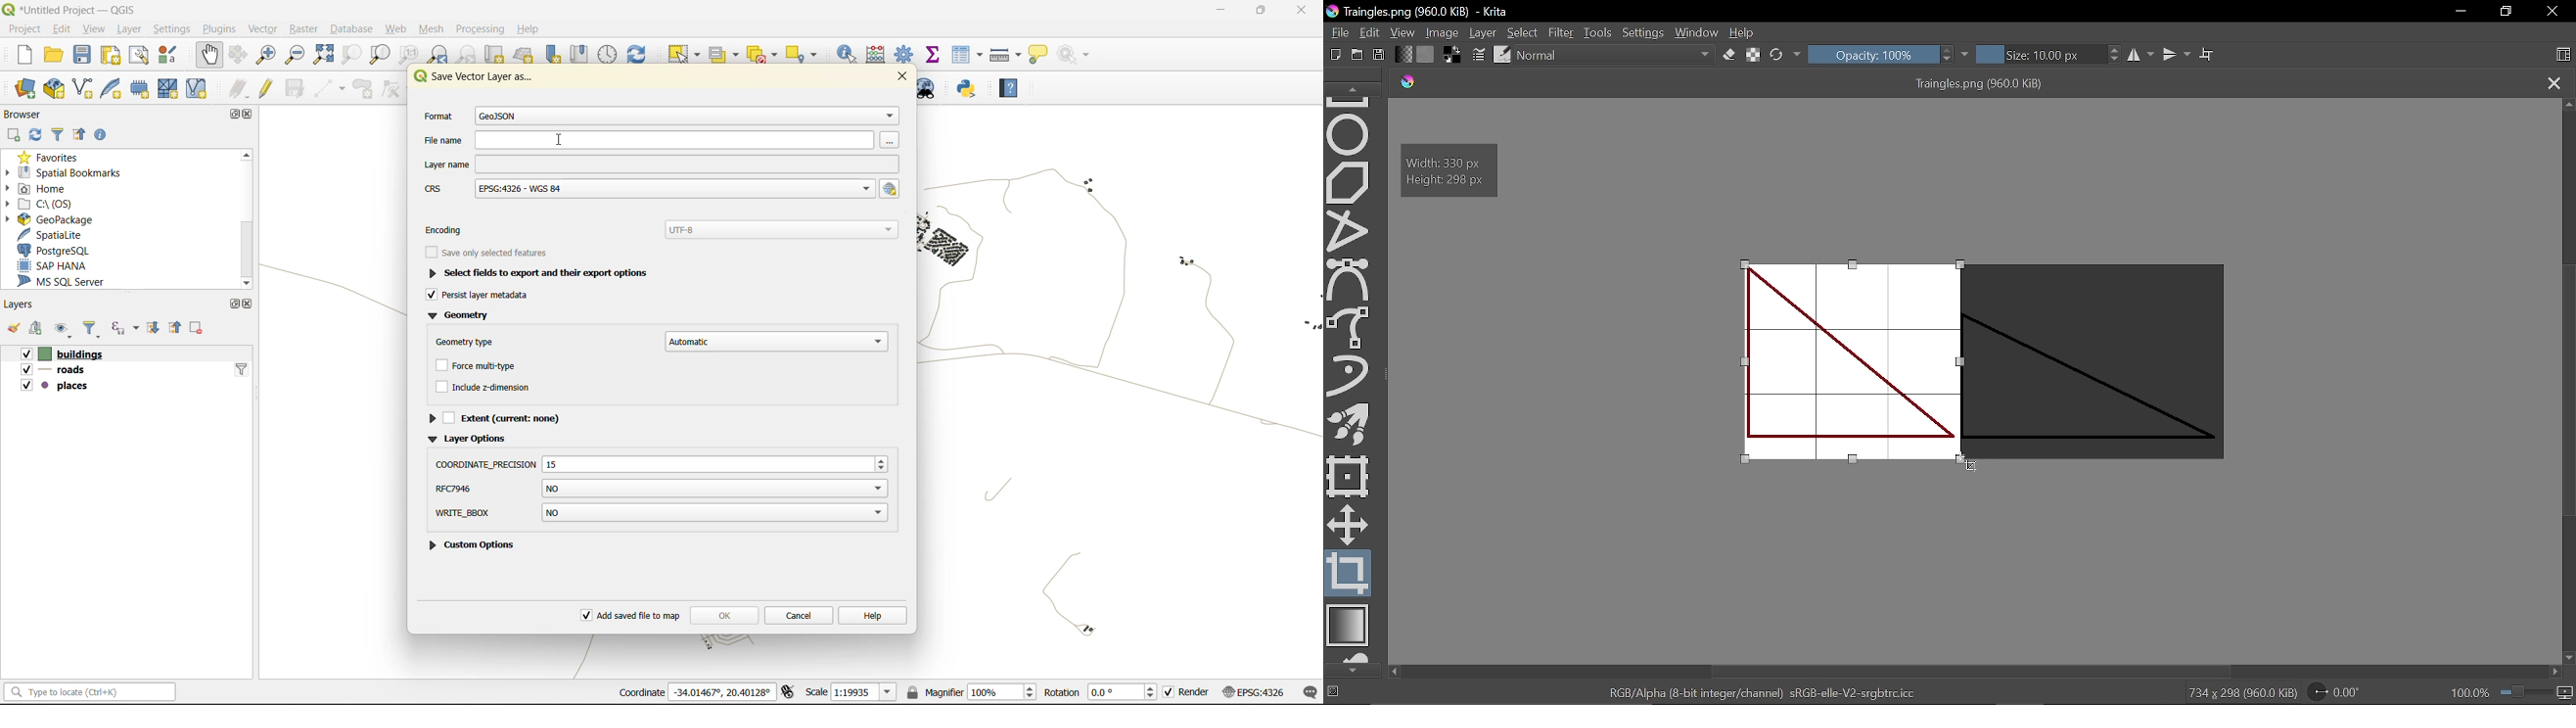 The height and width of the screenshot is (728, 2576). What do you see at coordinates (648, 190) in the screenshot?
I see `crs` at bounding box center [648, 190].